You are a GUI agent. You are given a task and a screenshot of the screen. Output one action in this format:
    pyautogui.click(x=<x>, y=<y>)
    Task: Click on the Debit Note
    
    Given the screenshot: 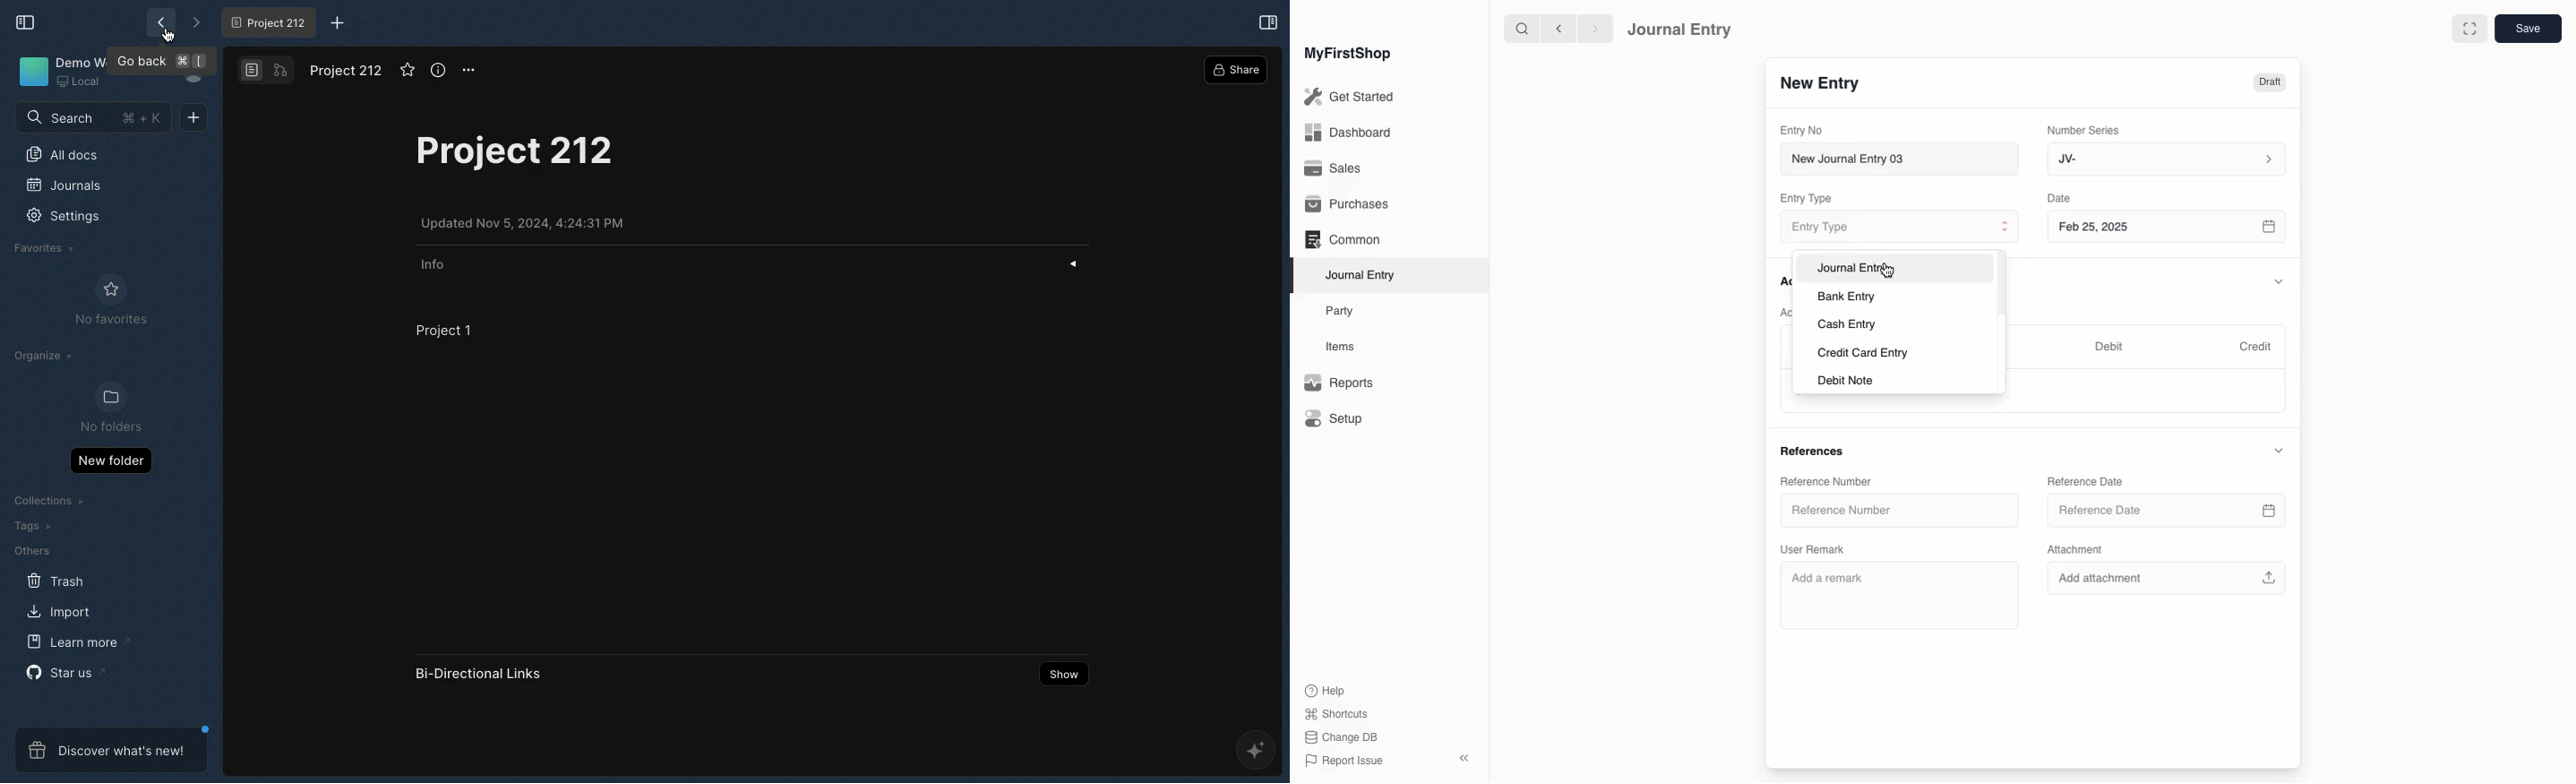 What is the action you would take?
    pyautogui.click(x=1847, y=380)
    